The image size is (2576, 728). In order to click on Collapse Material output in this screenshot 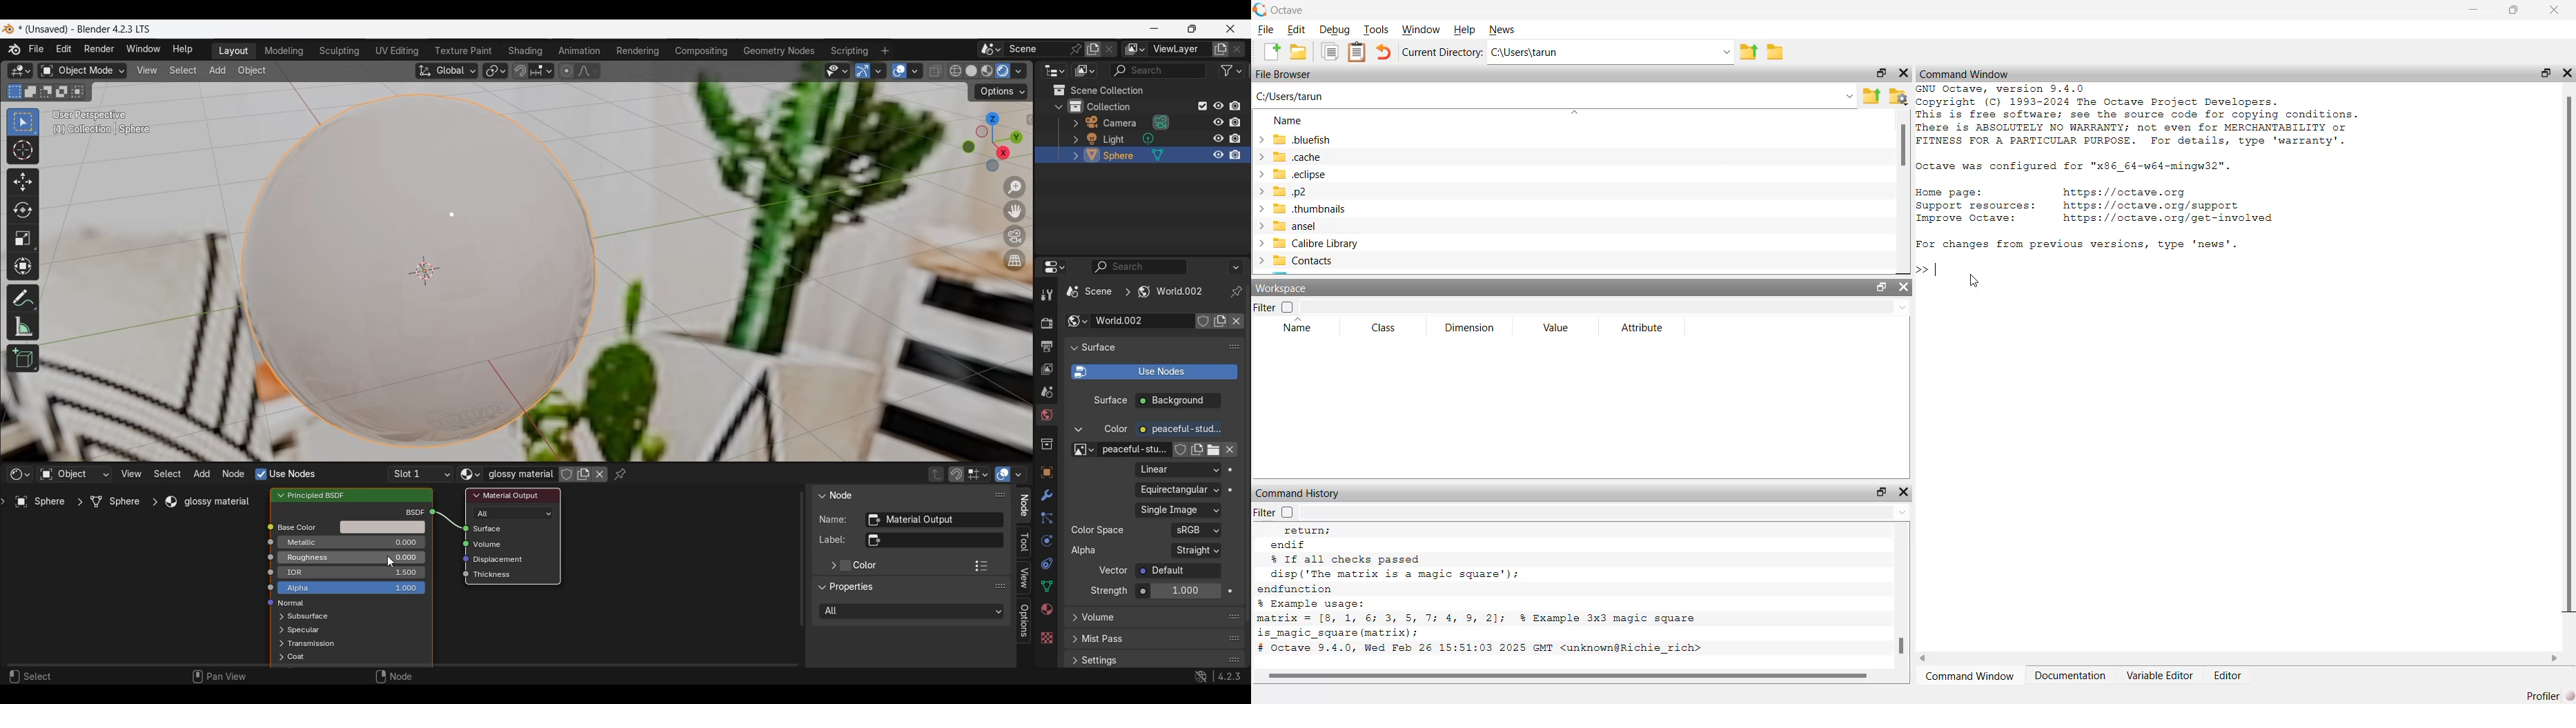, I will do `click(476, 495)`.